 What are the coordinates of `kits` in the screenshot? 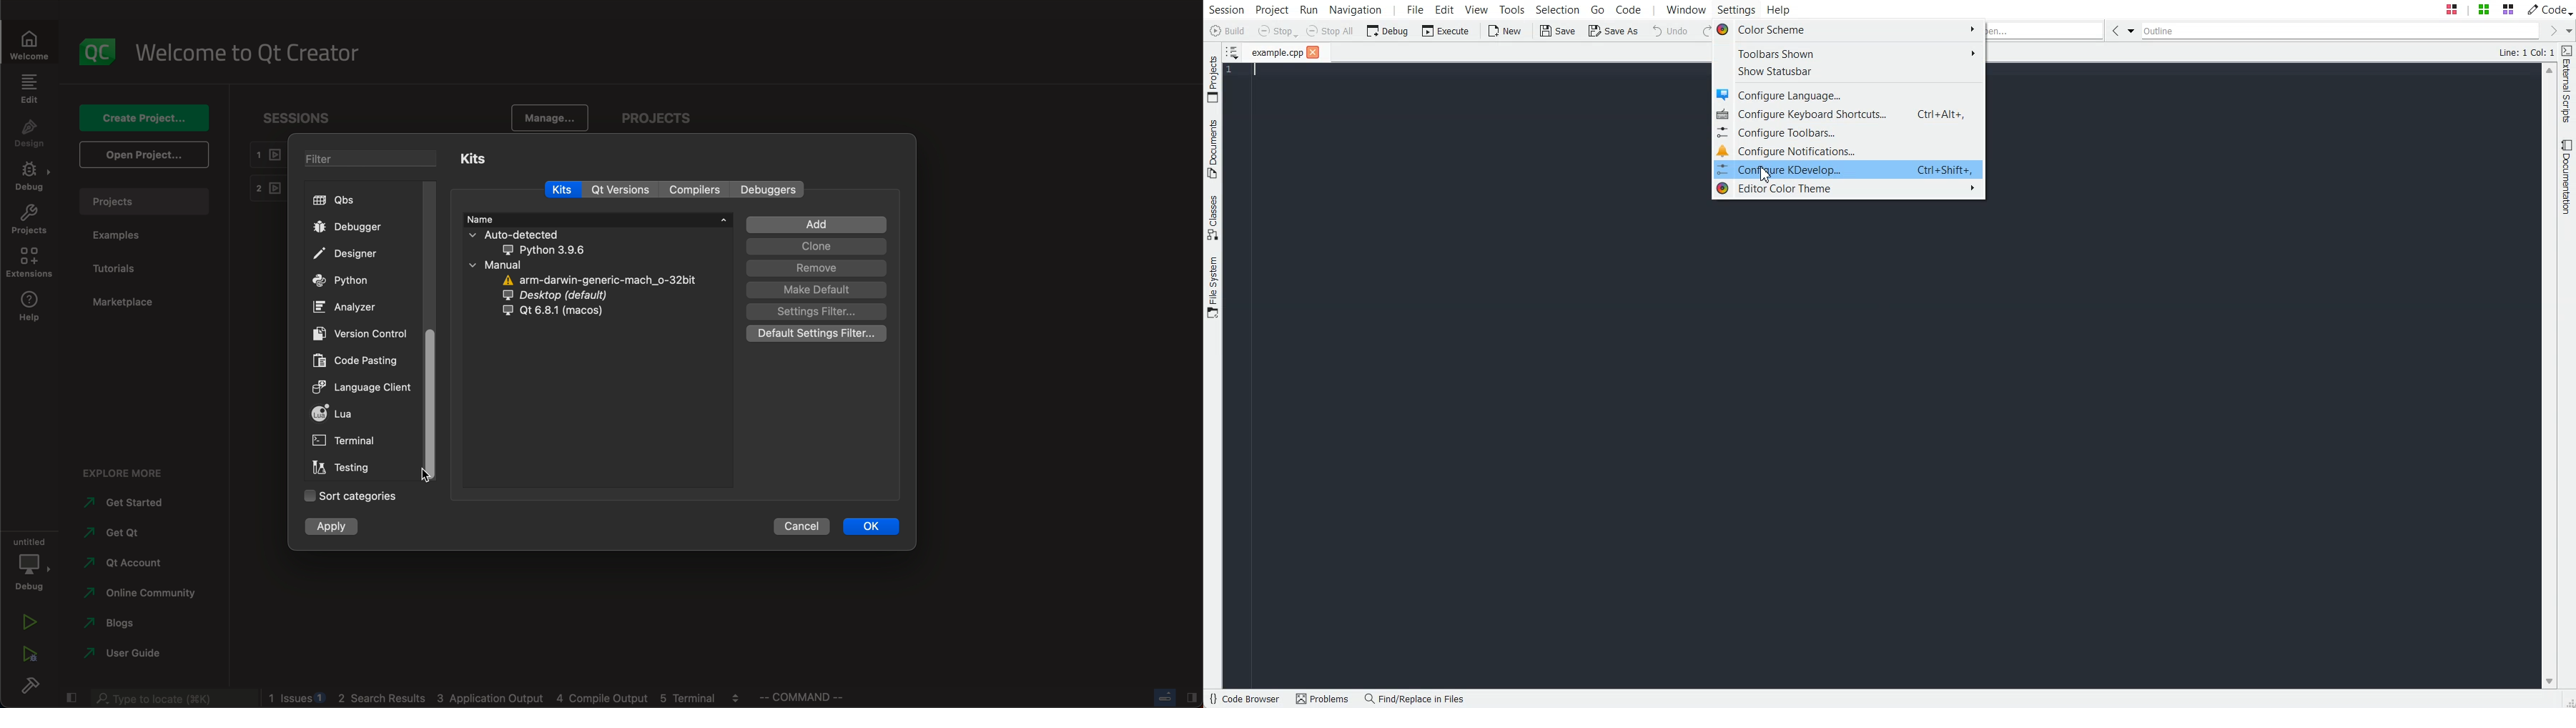 It's located at (492, 160).